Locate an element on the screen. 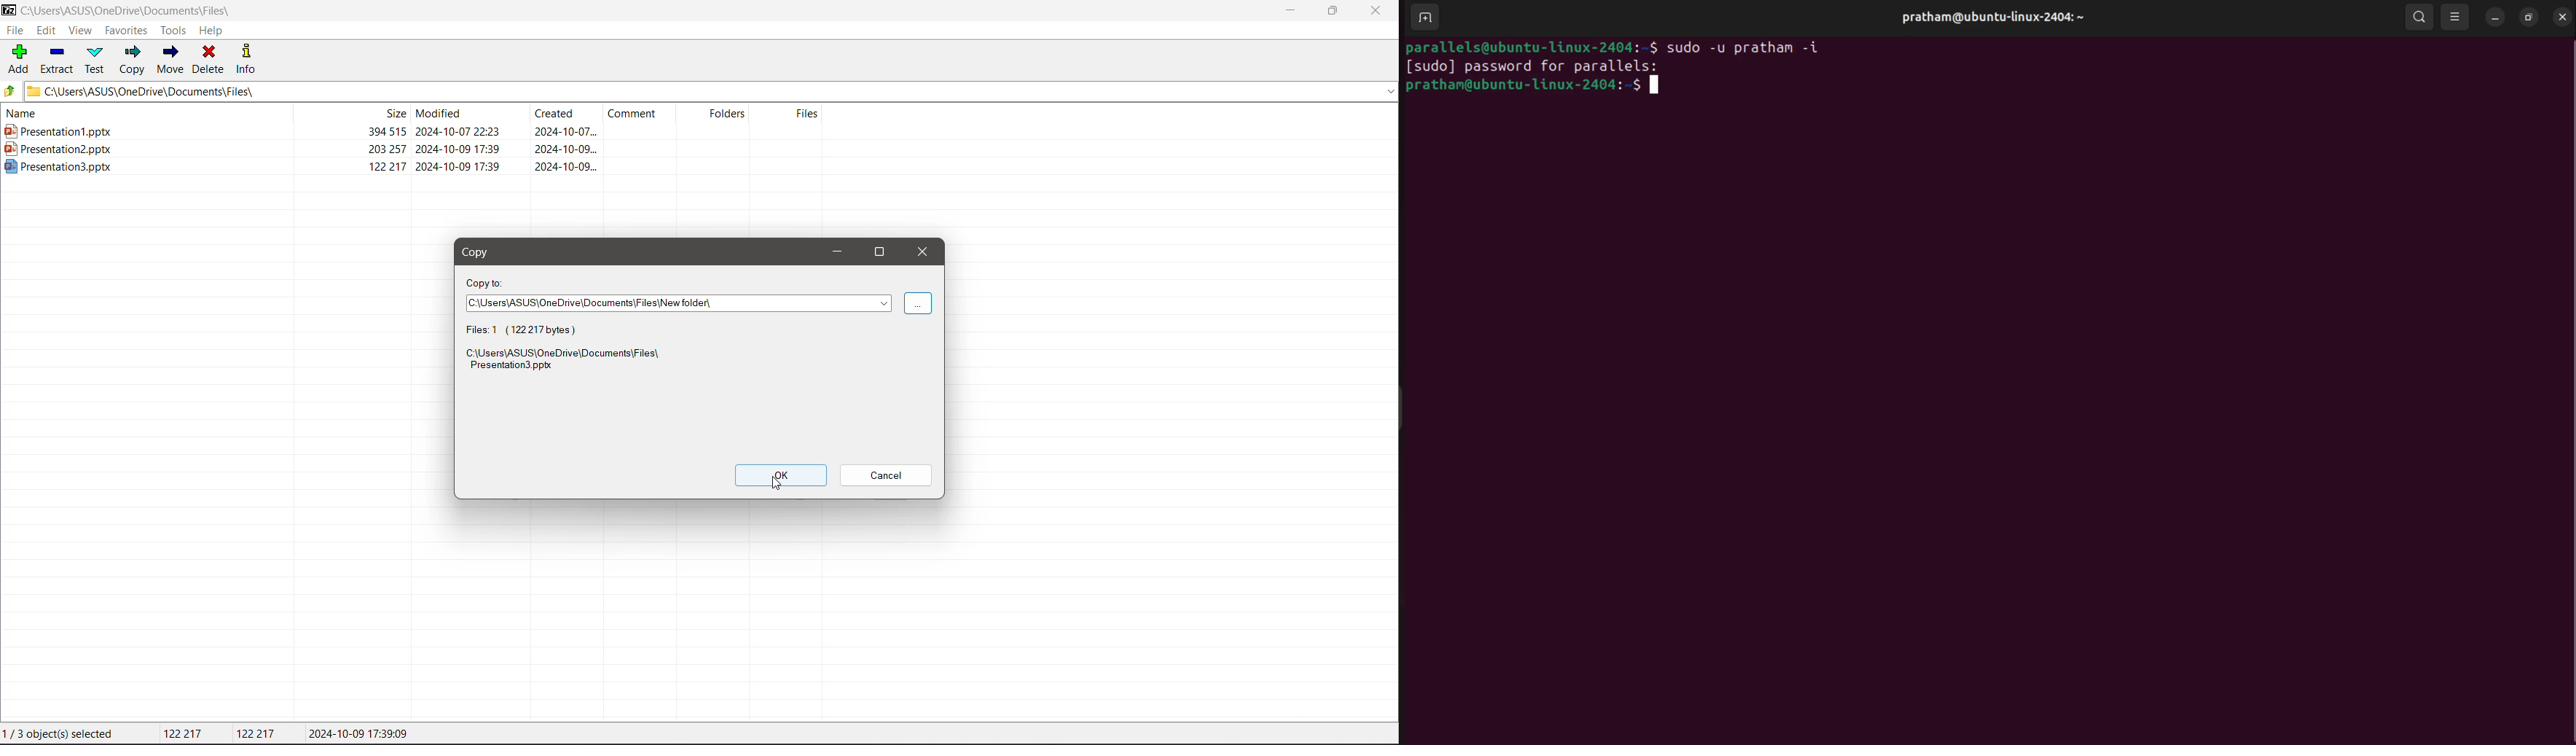 Image resolution: width=2576 pixels, height=756 pixels. File Size is located at coordinates (350, 113).